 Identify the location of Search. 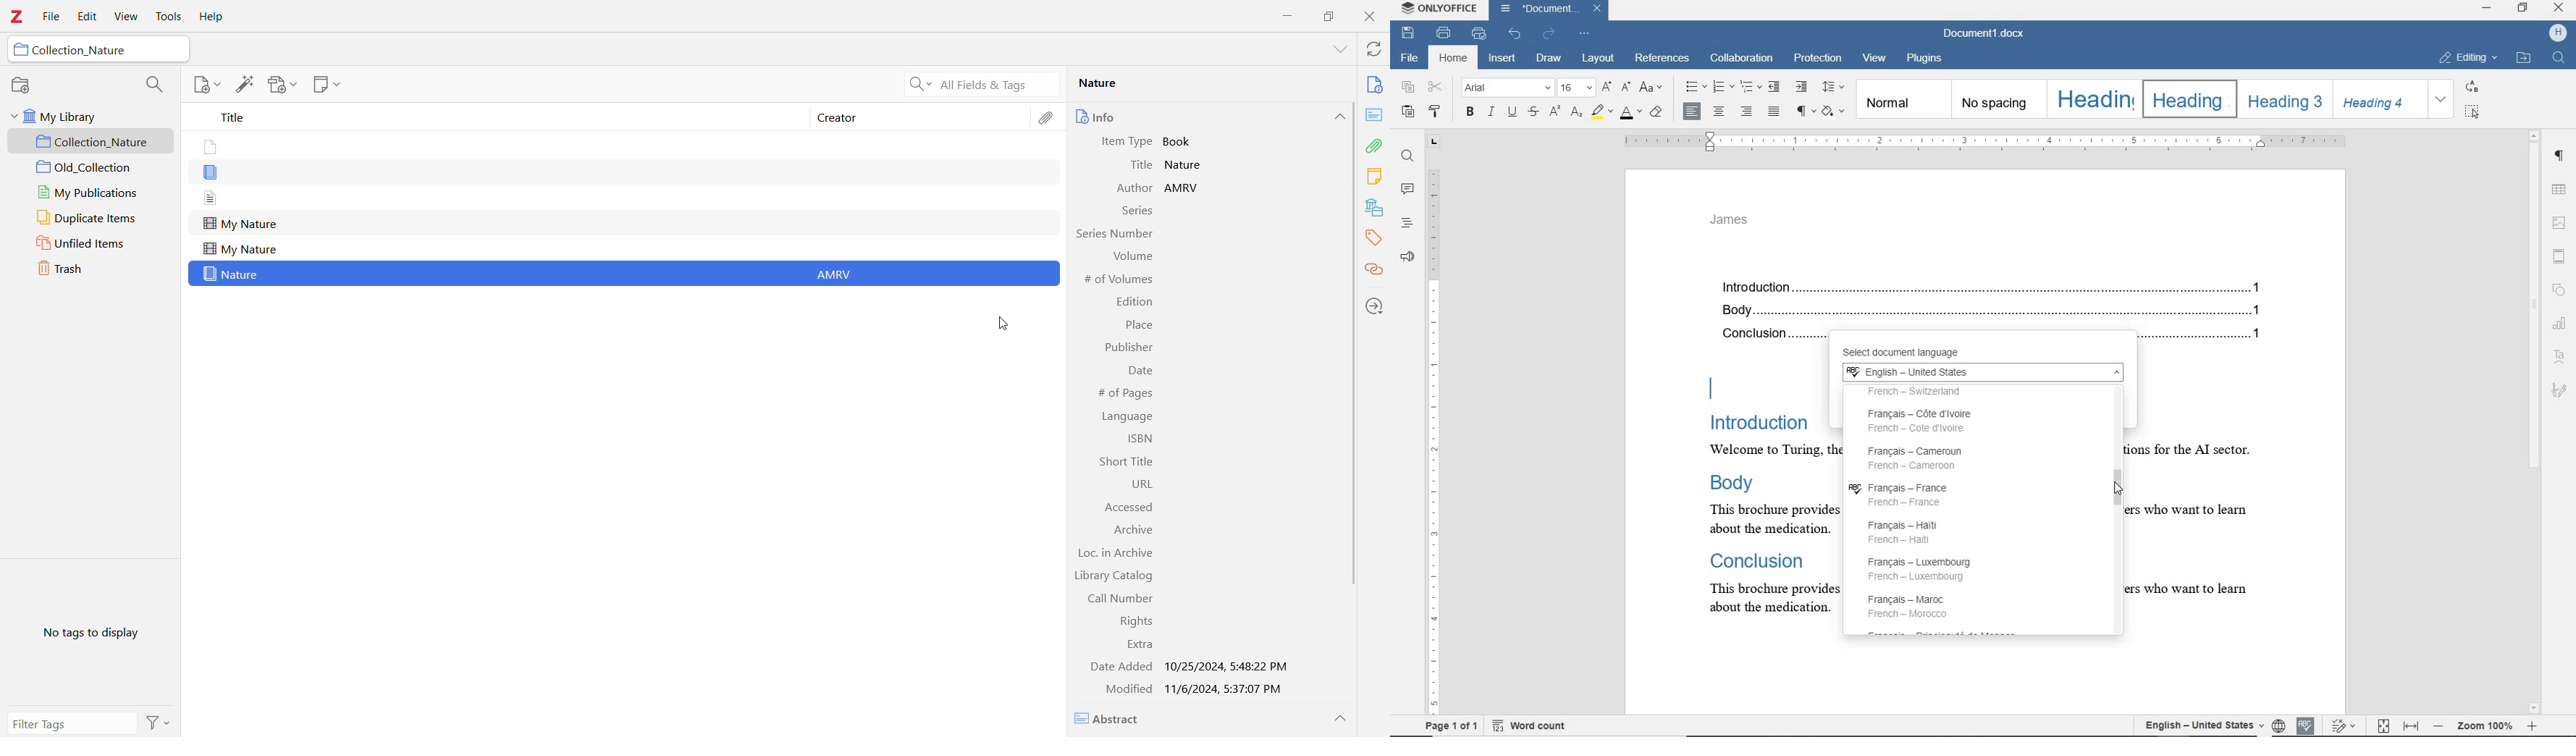
(152, 85).